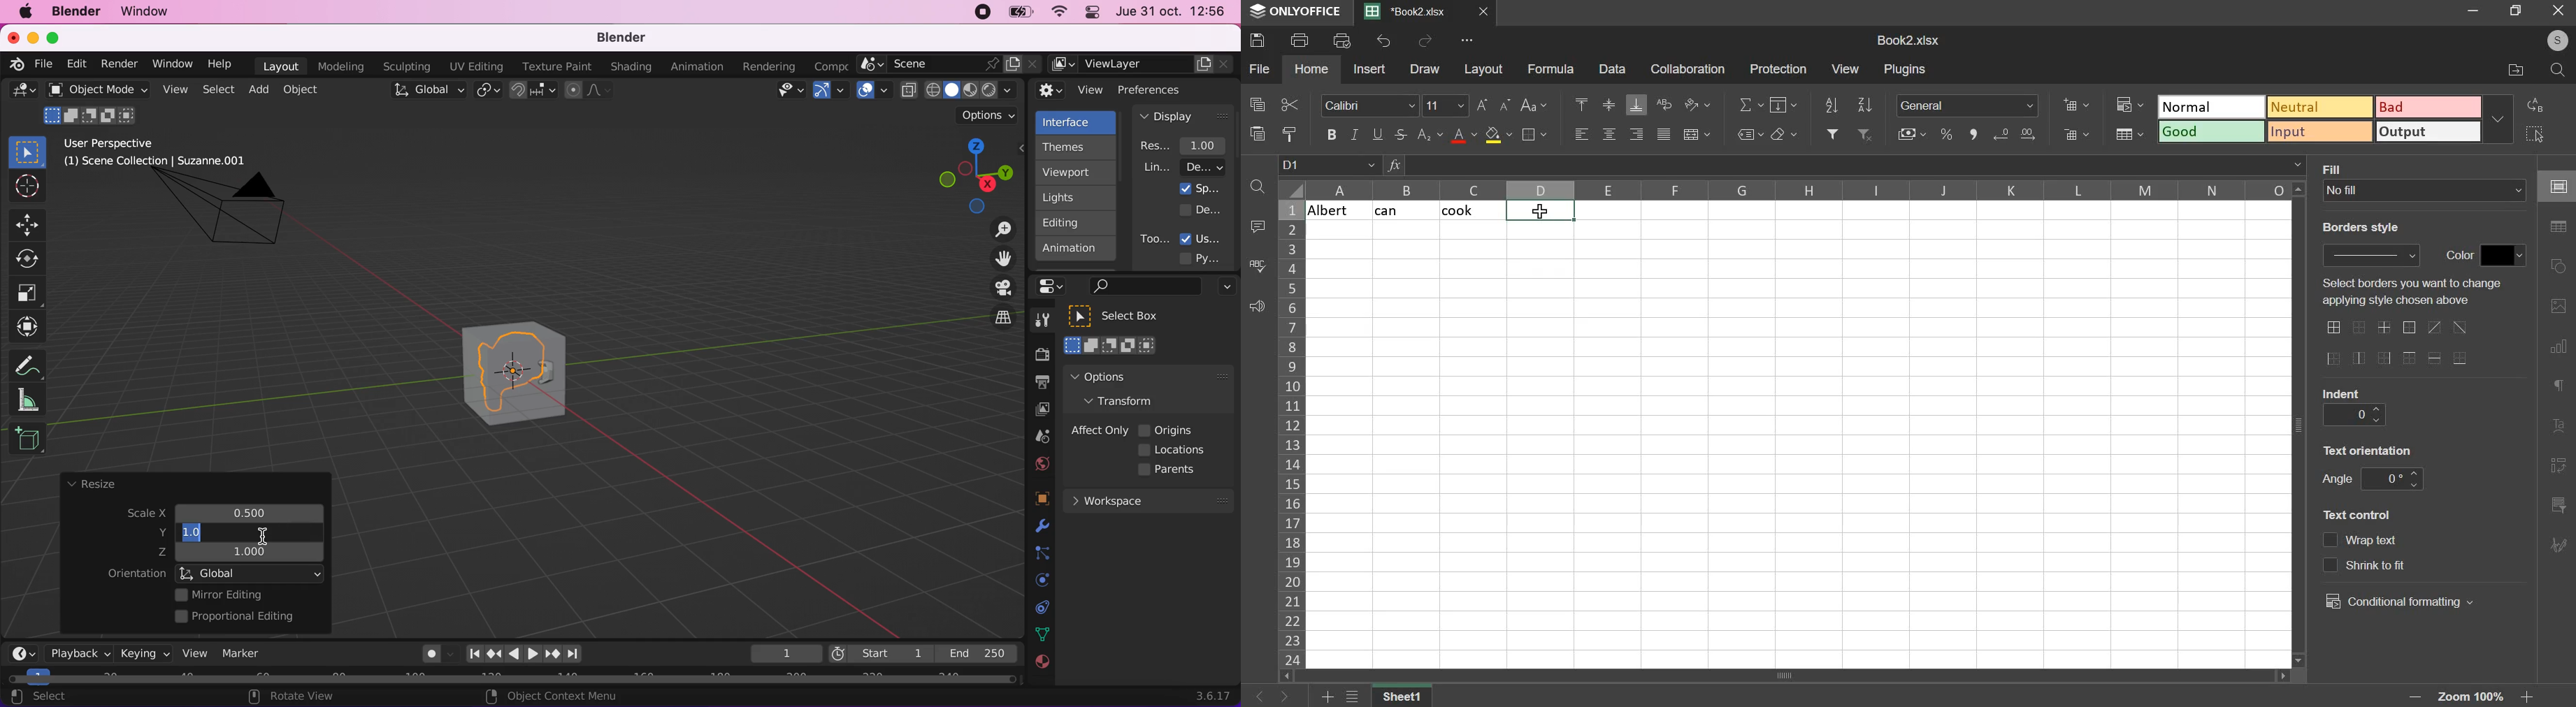  I want to click on paste, so click(1258, 133).